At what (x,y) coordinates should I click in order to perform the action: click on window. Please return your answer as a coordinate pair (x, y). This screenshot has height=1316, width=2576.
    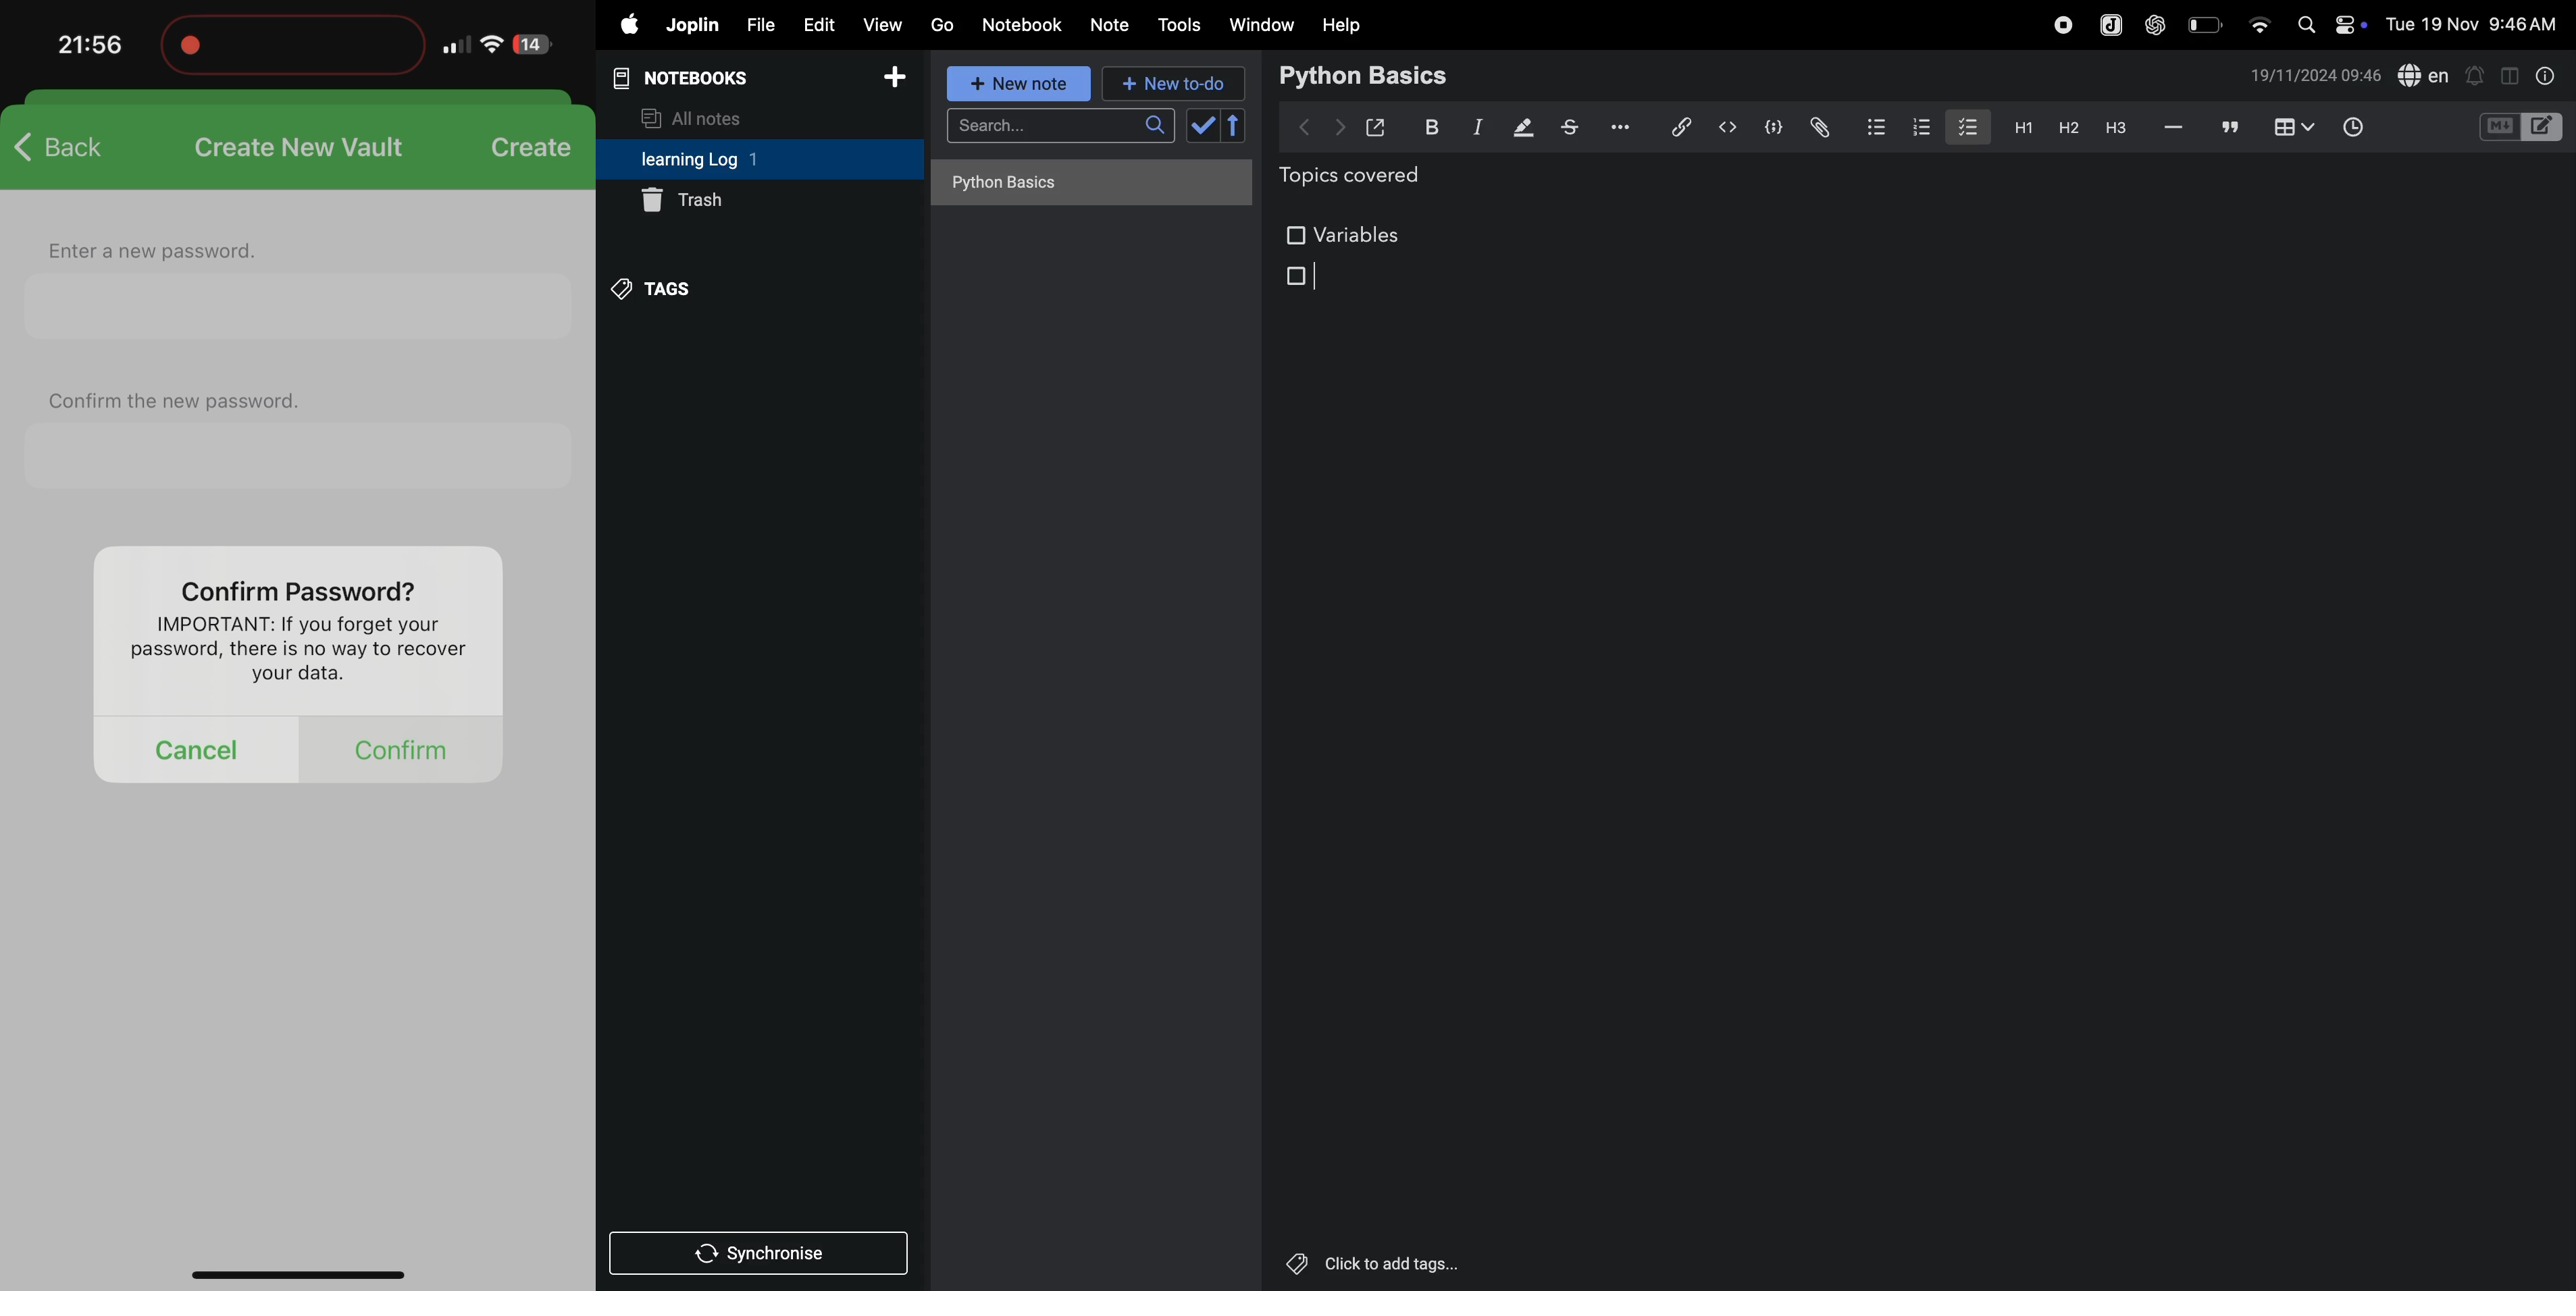
    Looking at the image, I should click on (1262, 24).